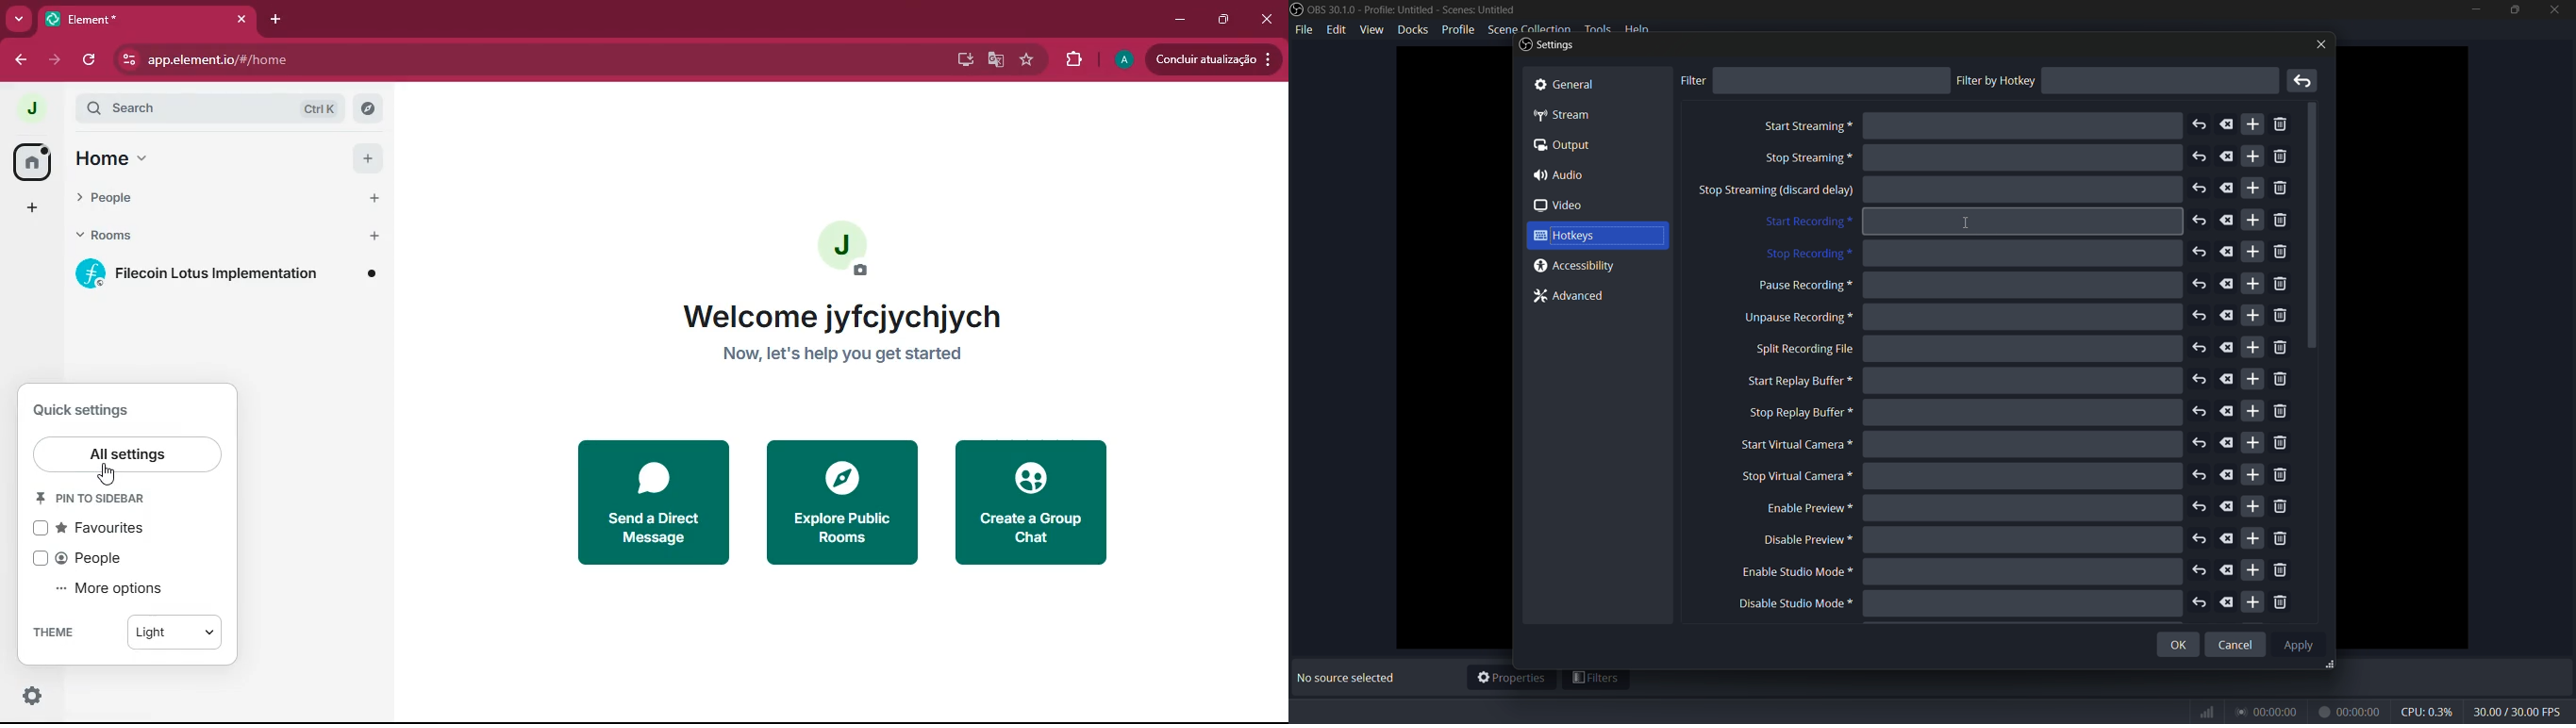  I want to click on add more, so click(2252, 378).